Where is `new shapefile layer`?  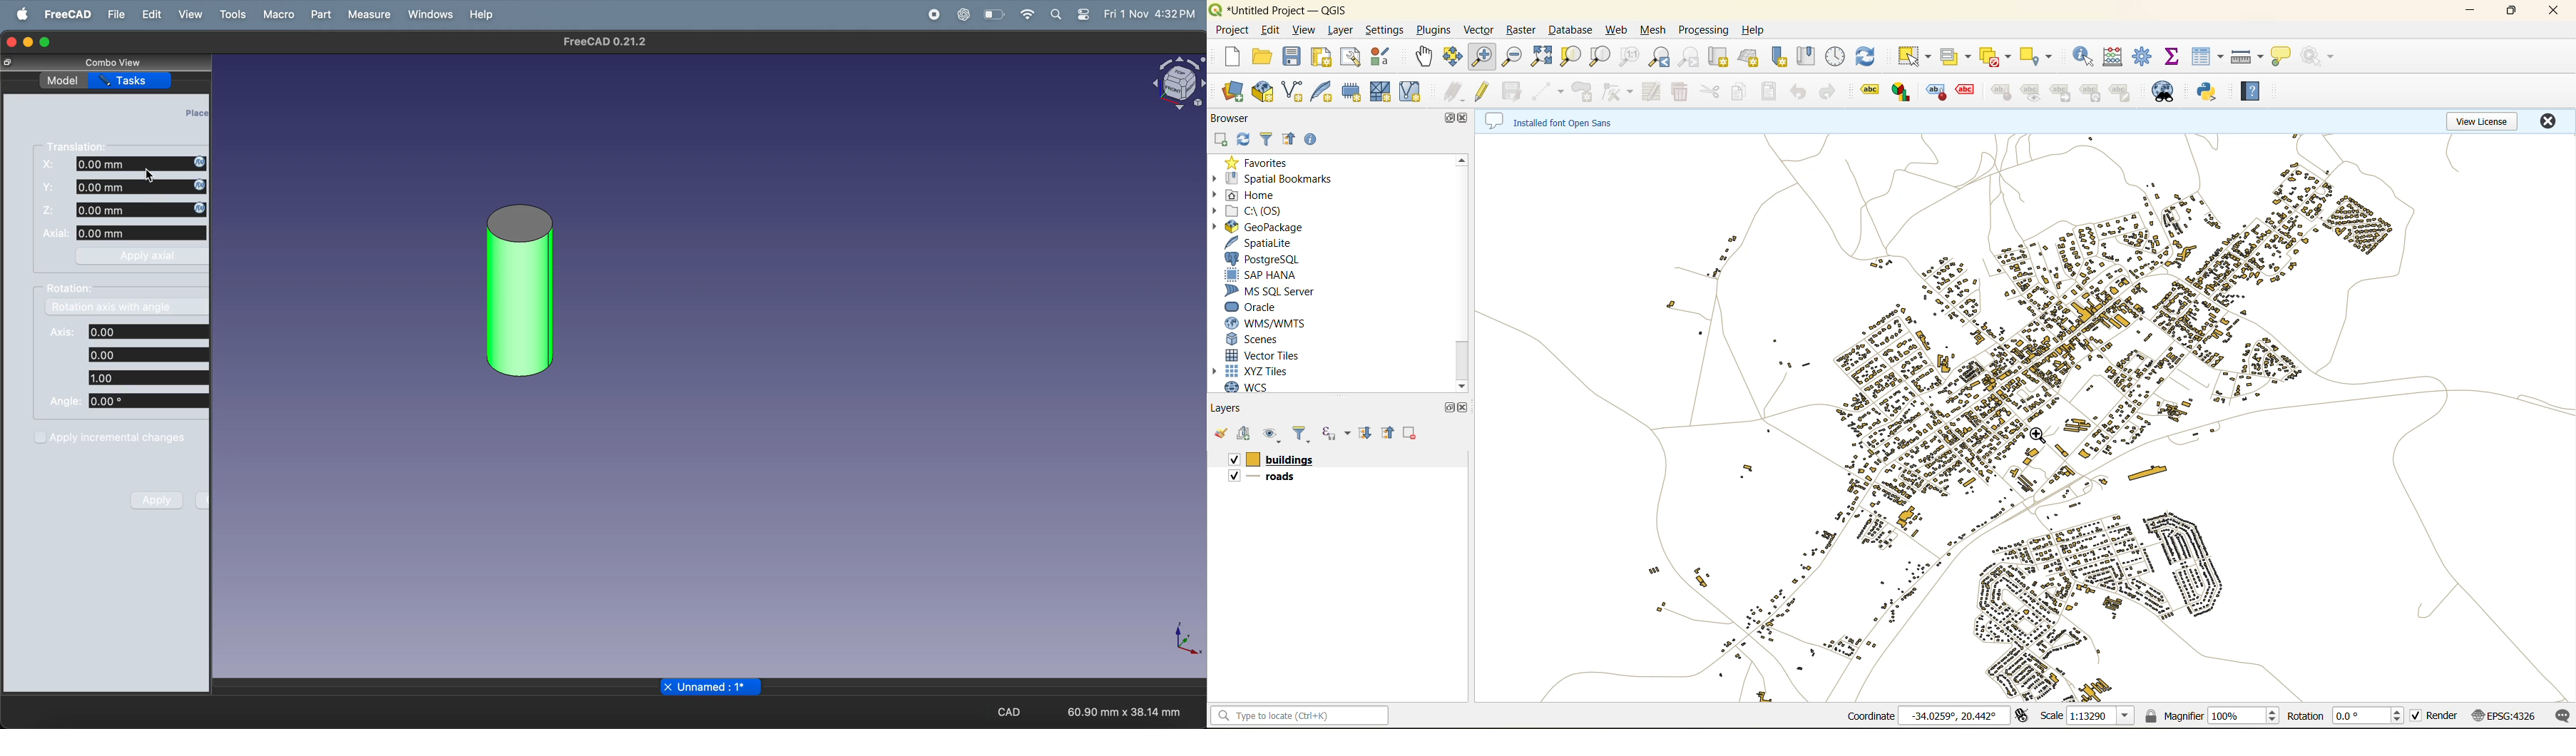 new shapefile layer is located at coordinates (1295, 91).